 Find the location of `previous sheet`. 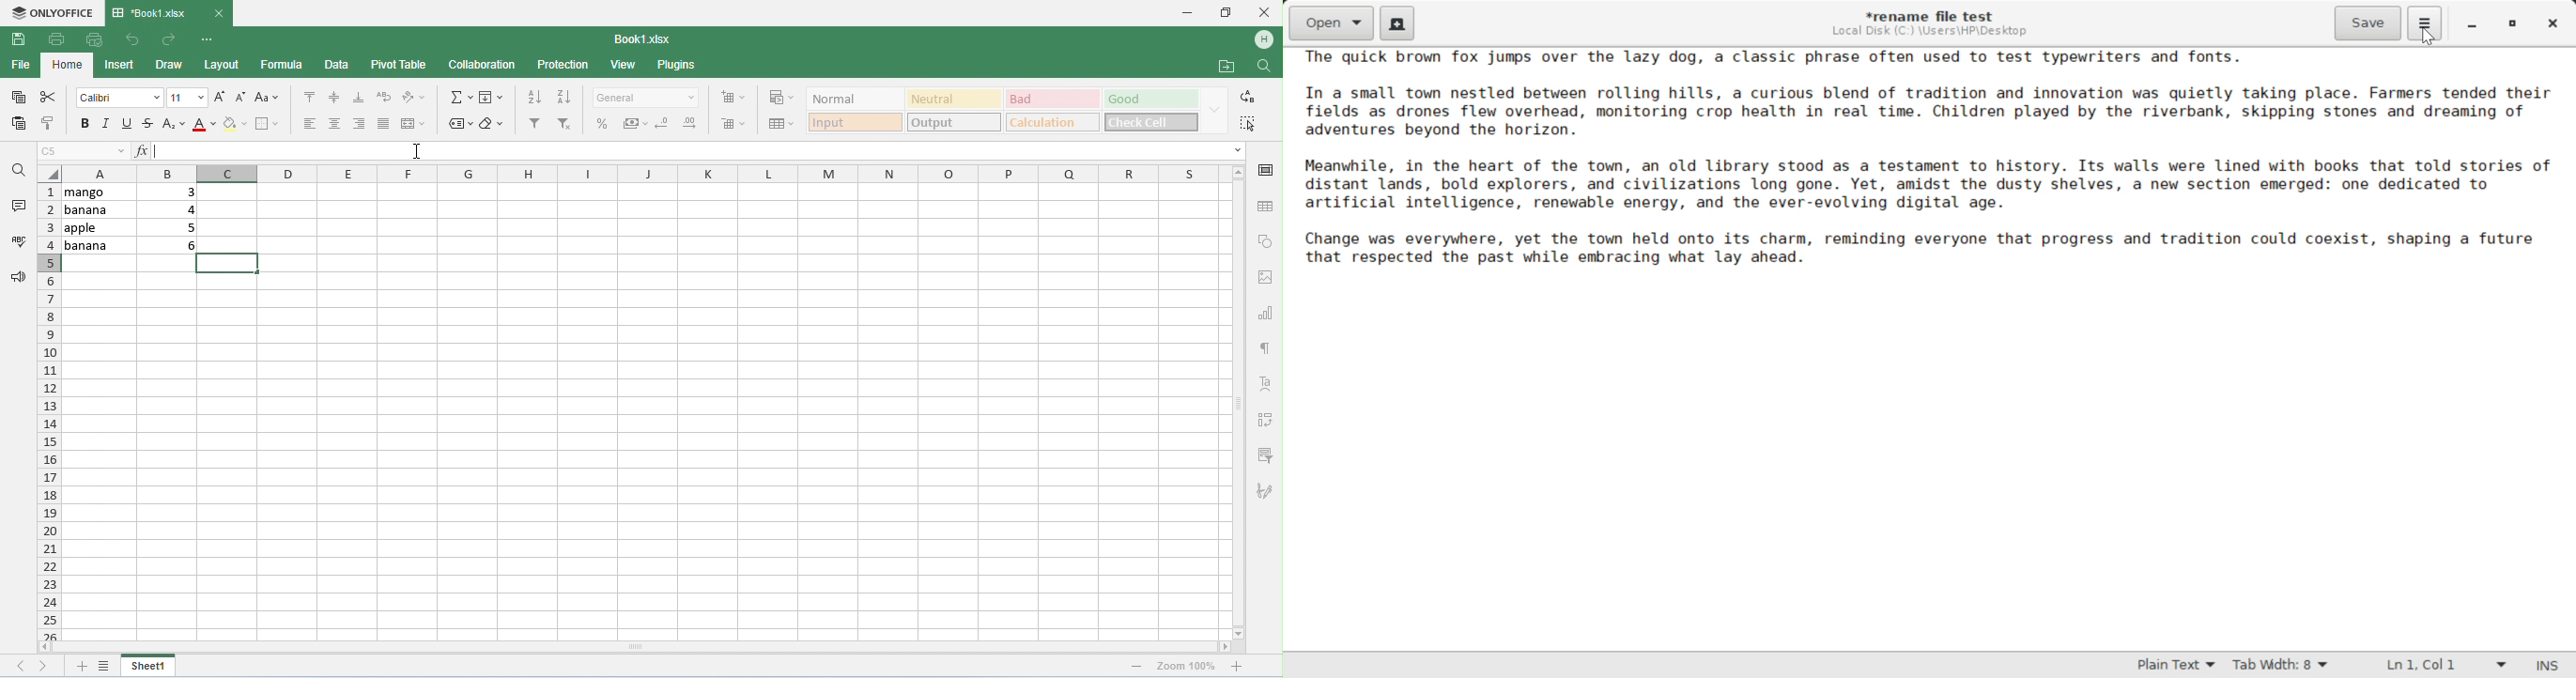

previous sheet is located at coordinates (23, 664).